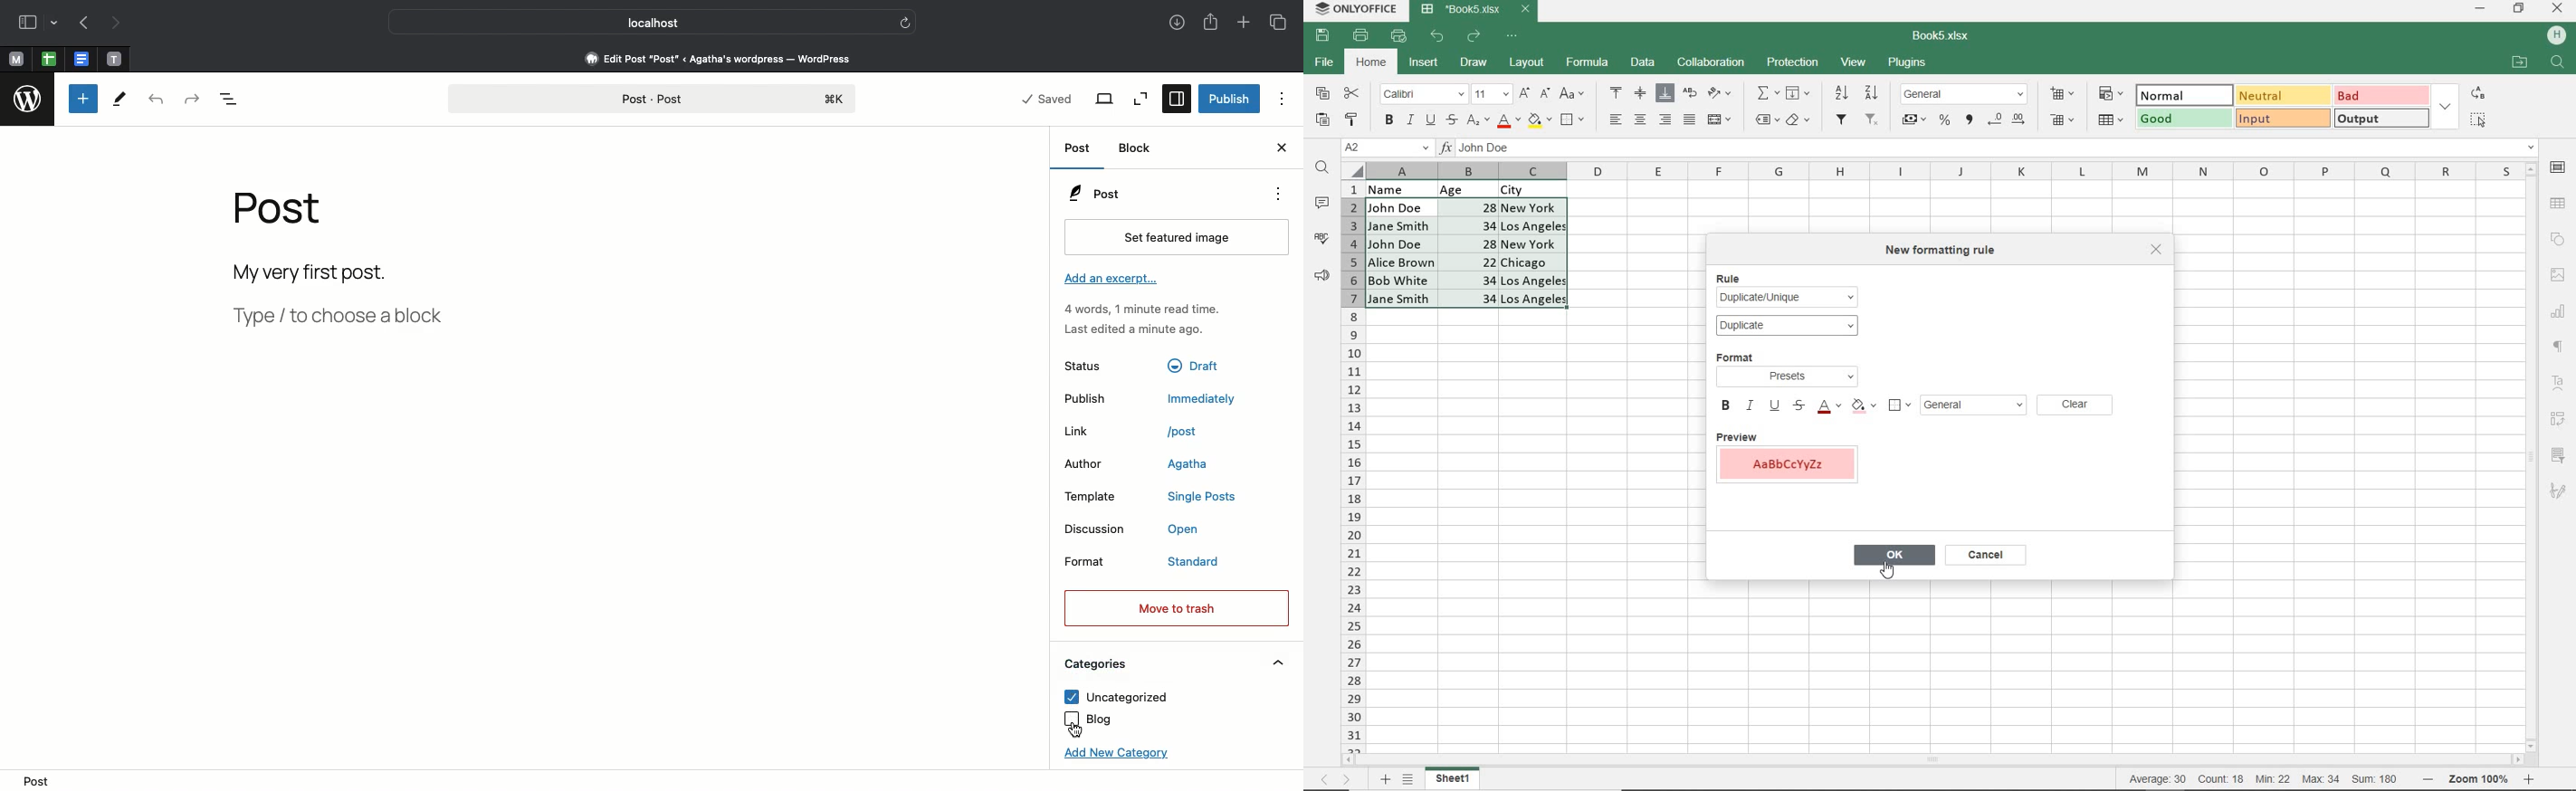 Image resolution: width=2576 pixels, height=812 pixels. What do you see at coordinates (2520, 64) in the screenshot?
I see `OPEN FILE LOCATION` at bounding box center [2520, 64].